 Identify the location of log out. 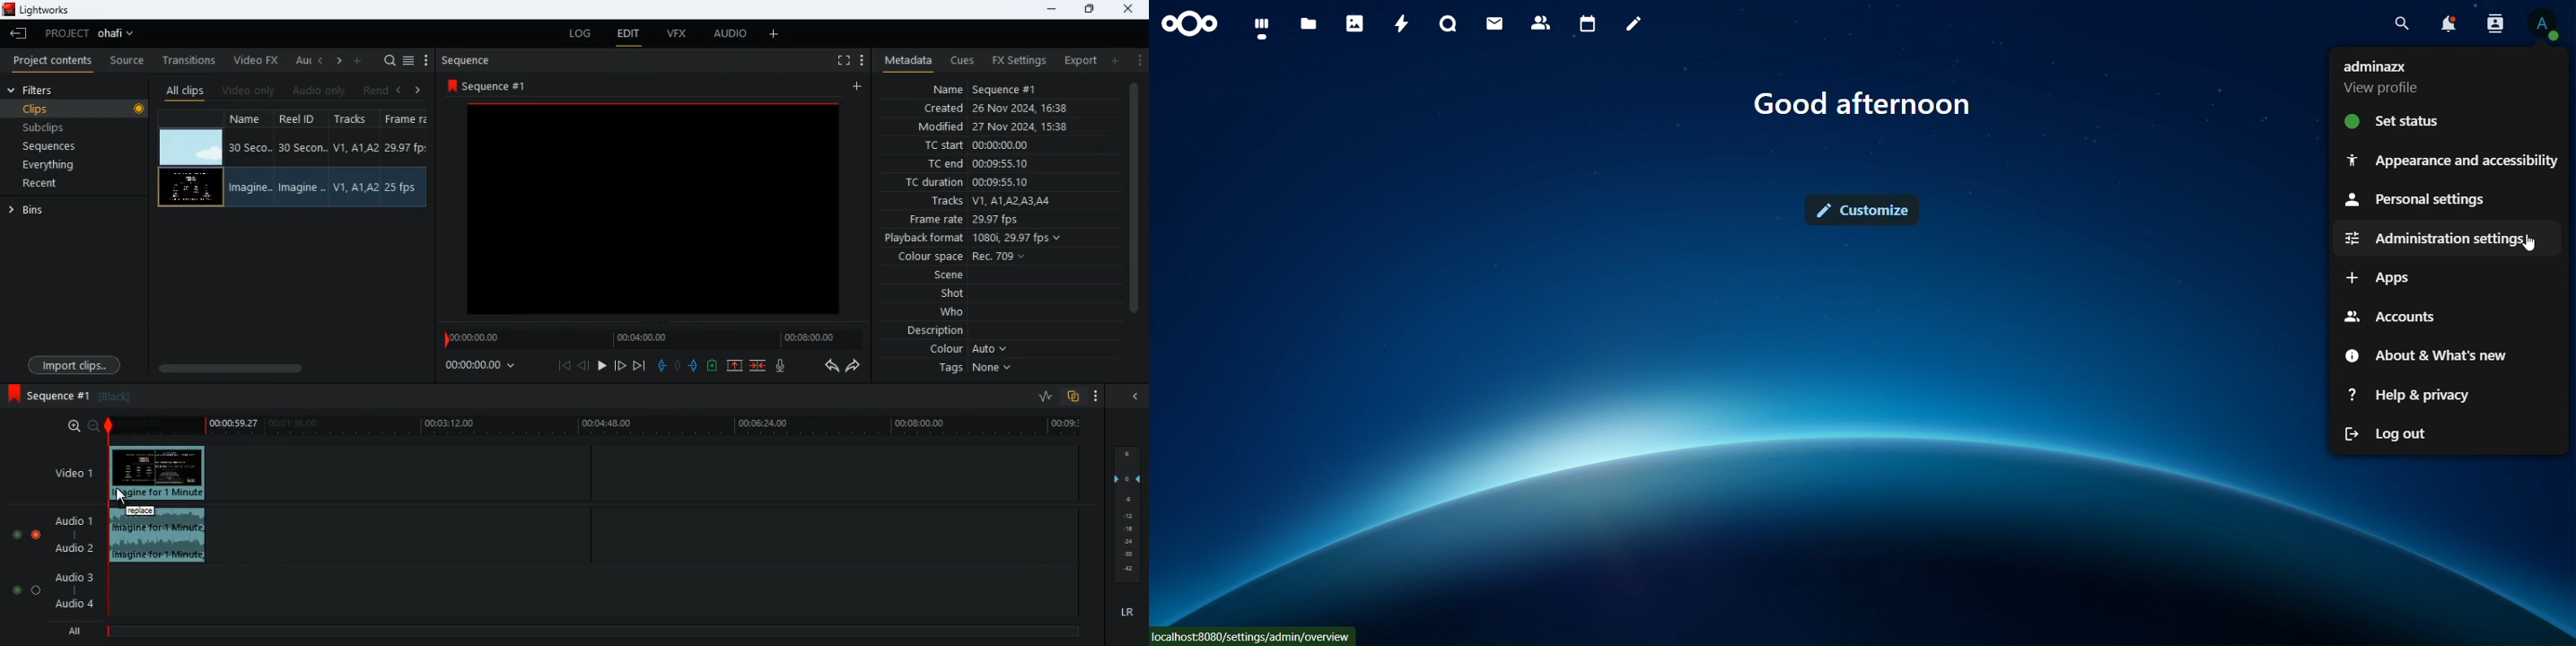
(2388, 435).